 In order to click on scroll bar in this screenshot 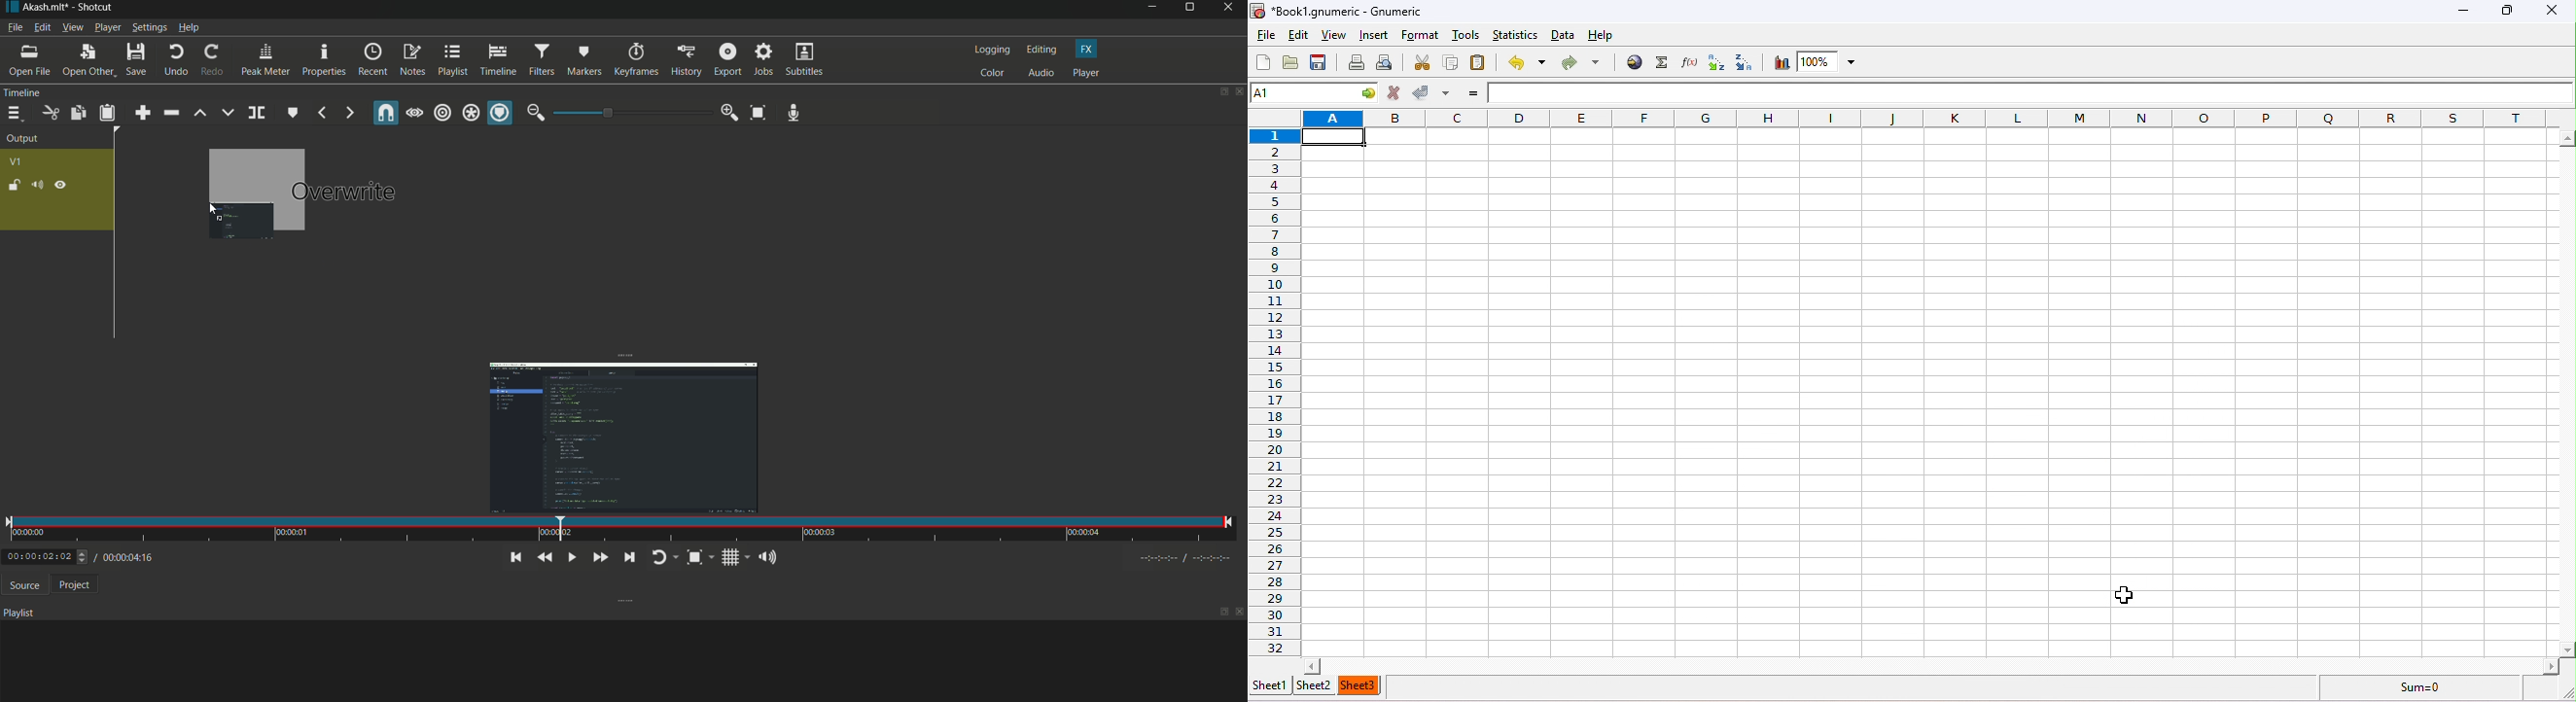, I will do `click(1928, 665)`.